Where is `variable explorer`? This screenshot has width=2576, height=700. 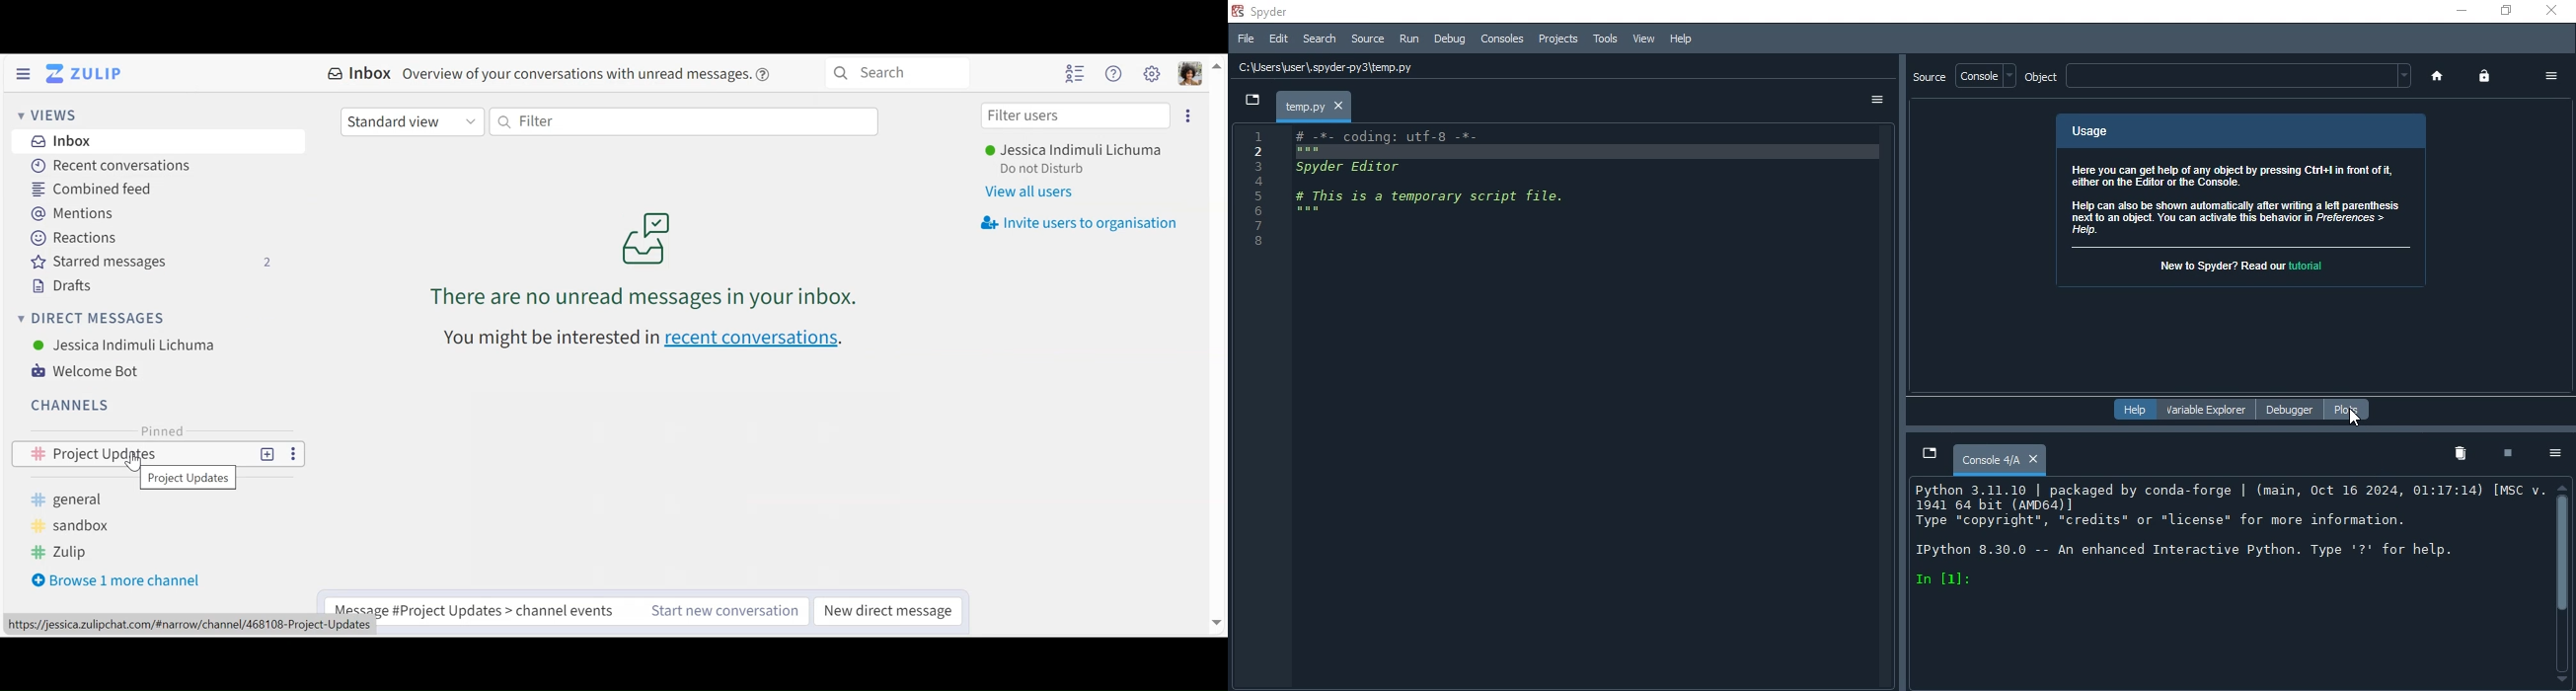 variable explorer is located at coordinates (2207, 410).